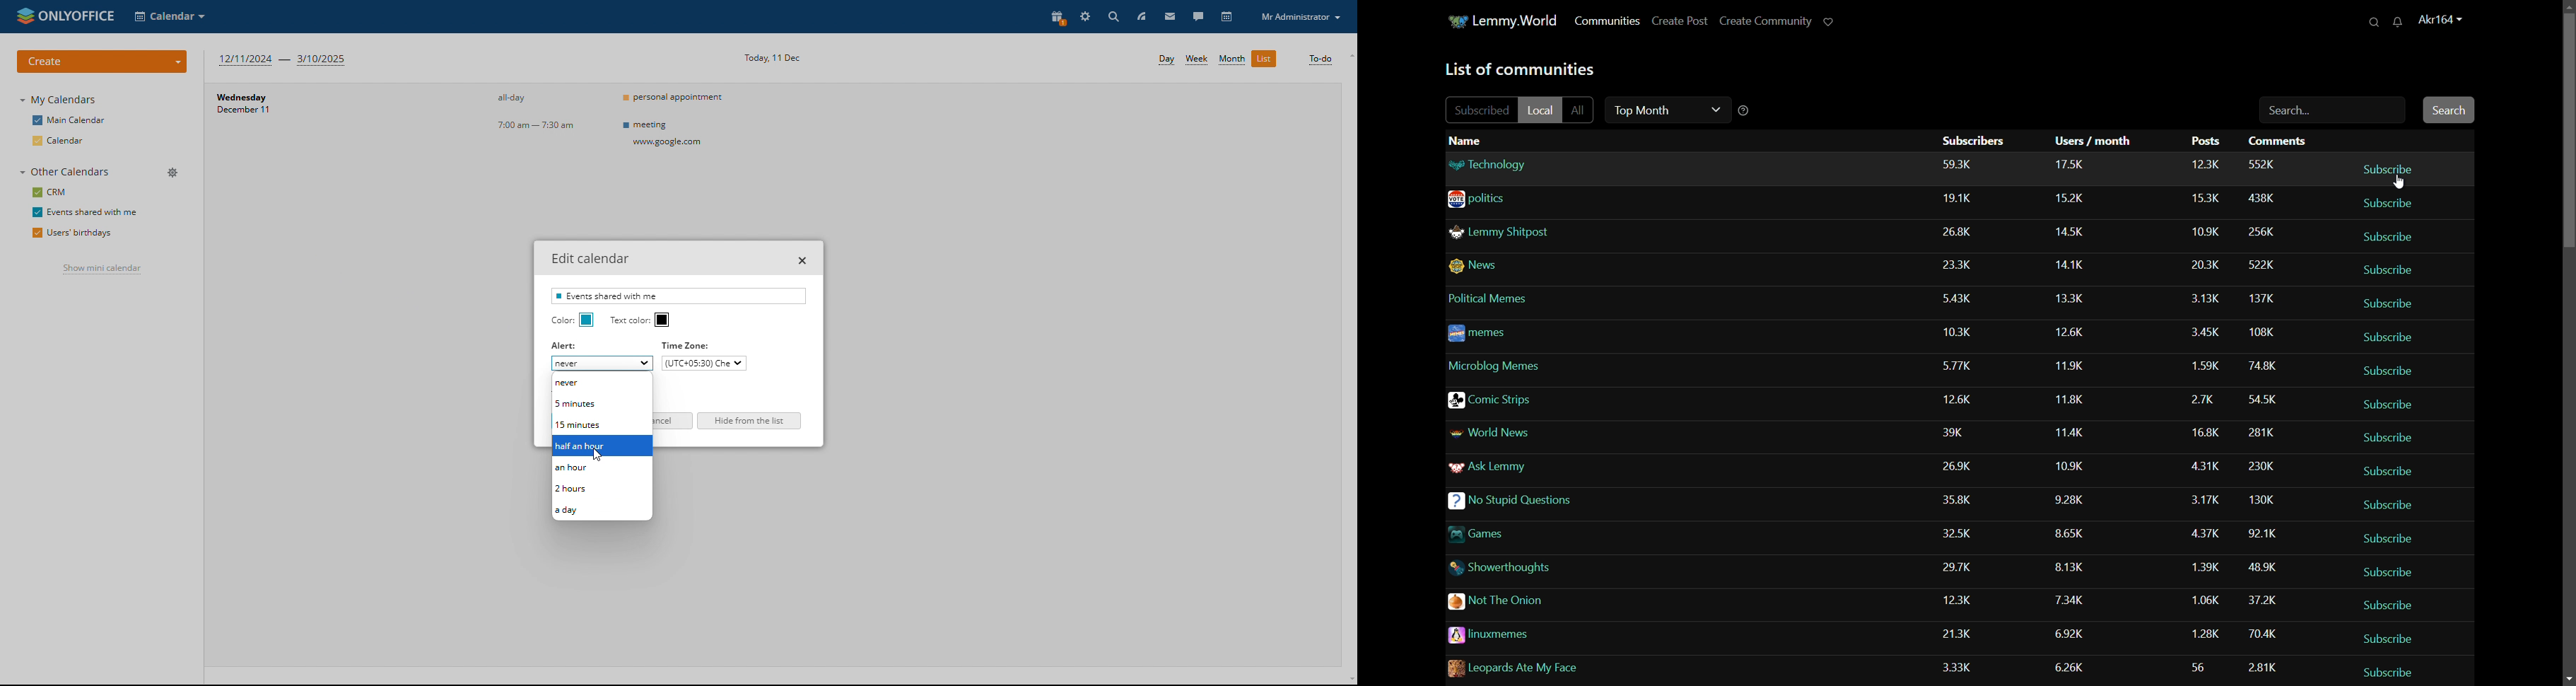 The image size is (2576, 700). I want to click on subscribe/unsubscribe, so click(2389, 504).